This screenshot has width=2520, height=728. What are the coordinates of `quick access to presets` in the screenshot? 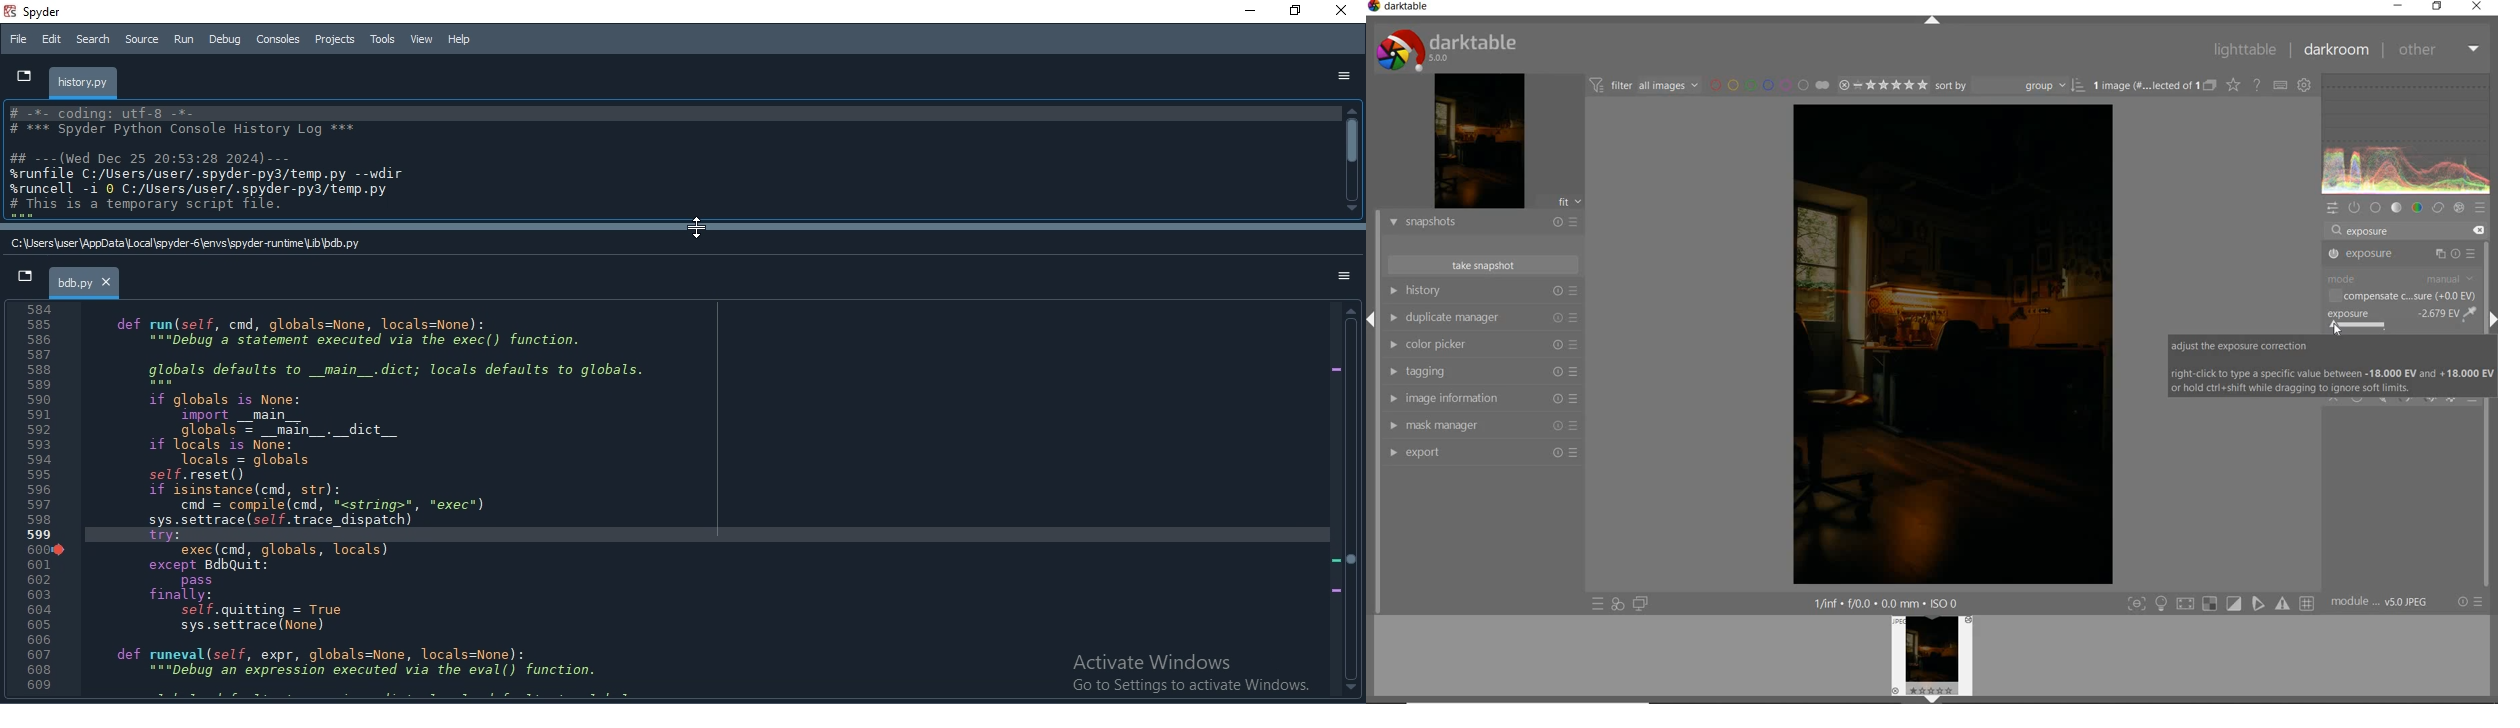 It's located at (1595, 604).